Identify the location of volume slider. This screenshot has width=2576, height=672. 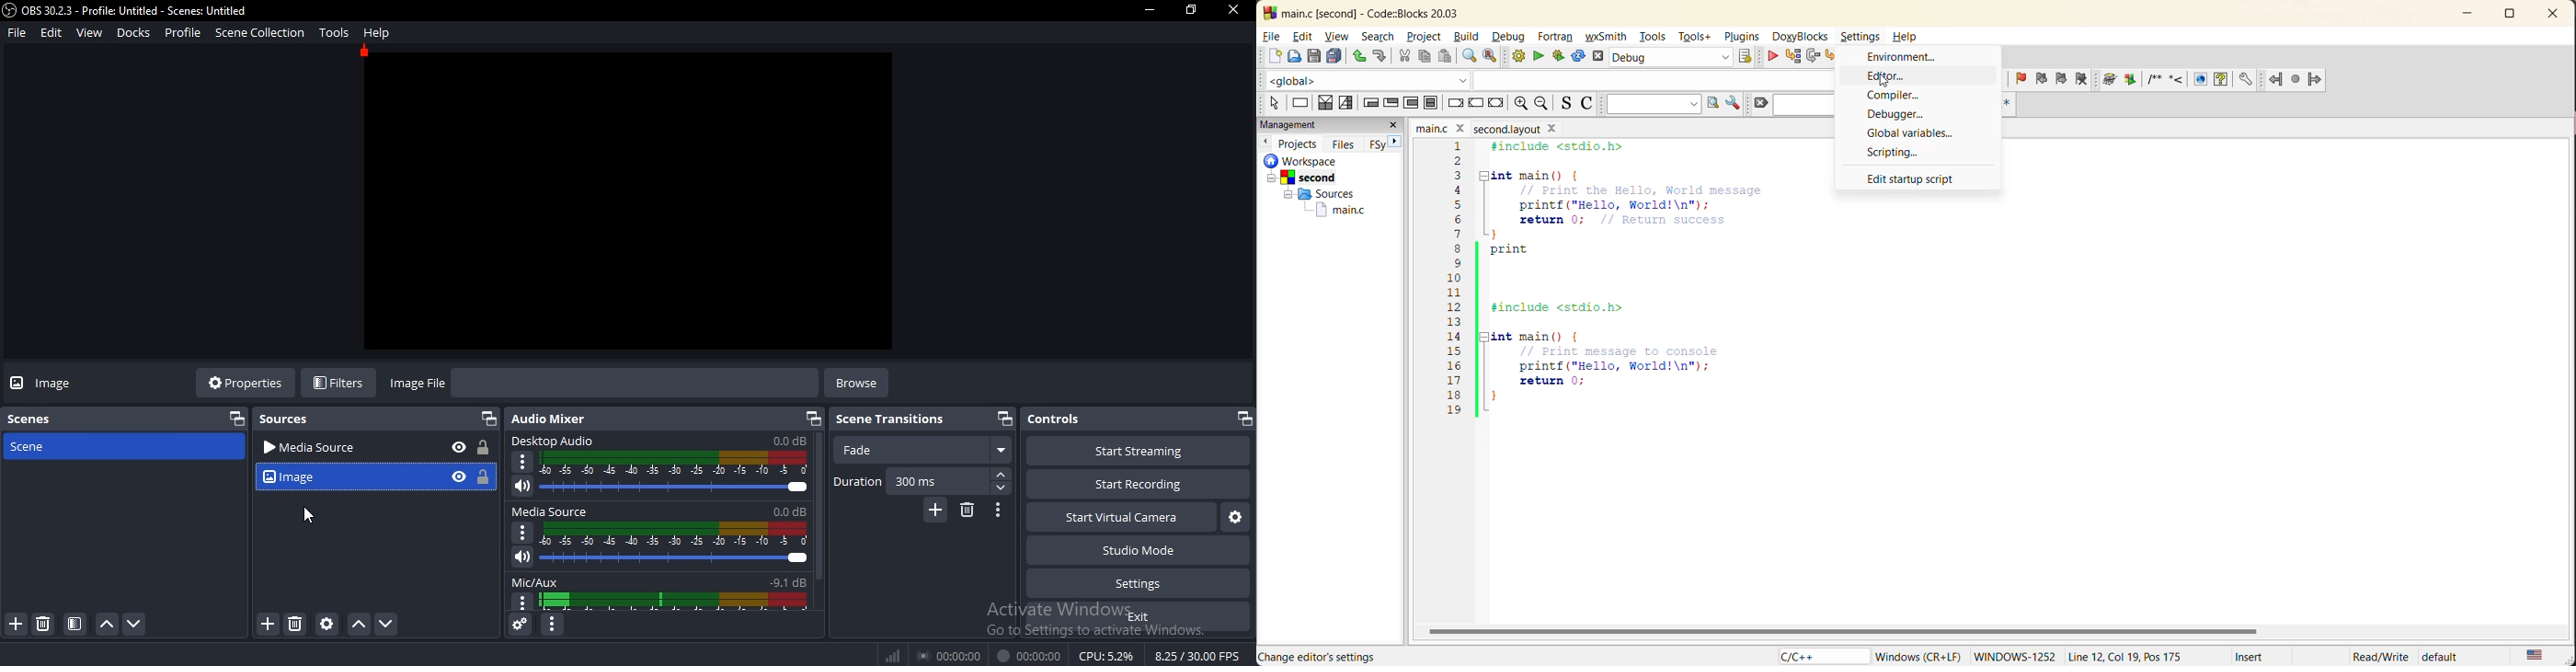
(661, 558).